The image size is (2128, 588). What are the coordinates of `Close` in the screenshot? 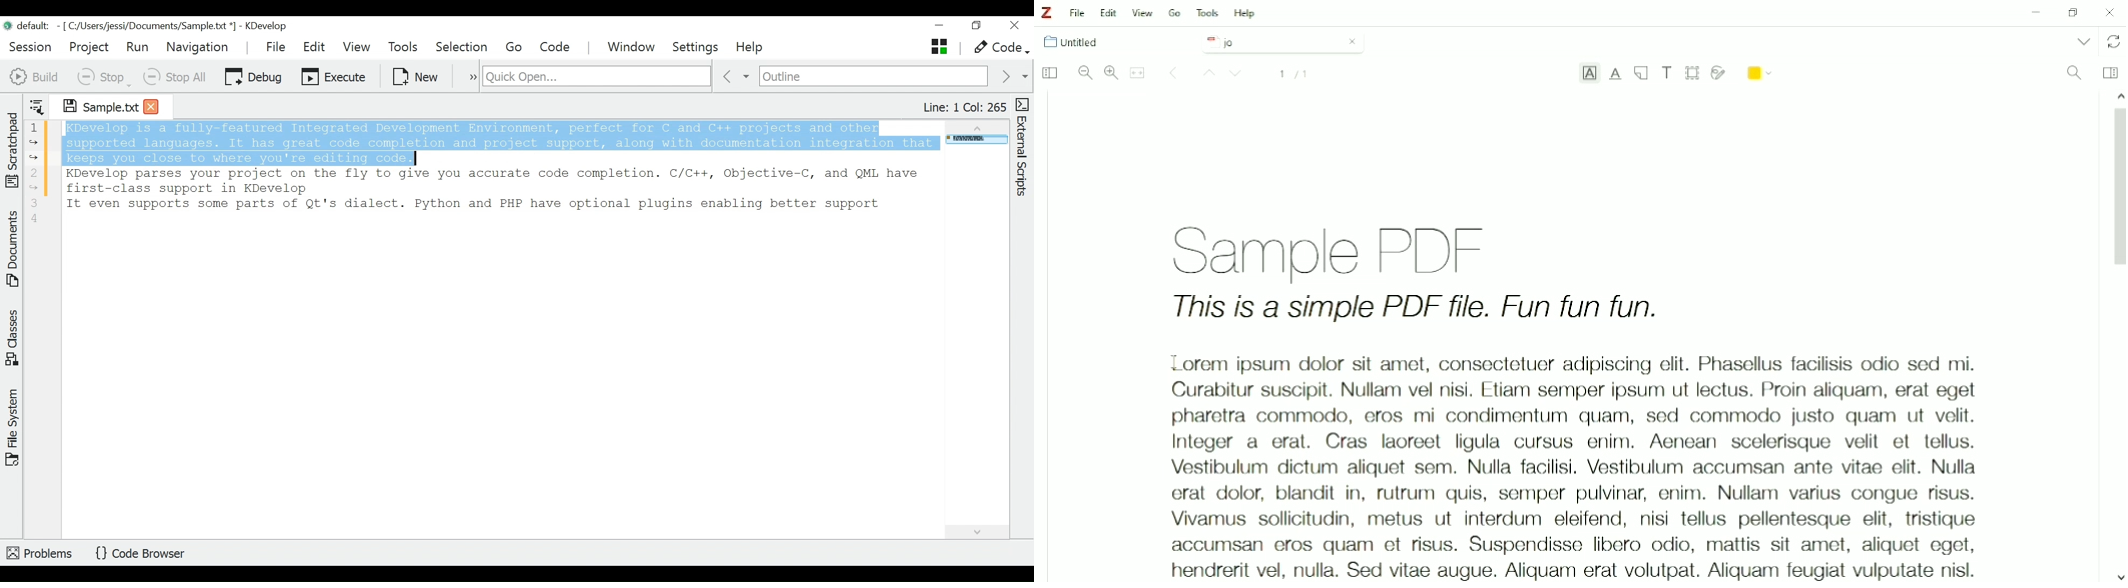 It's located at (1352, 41).